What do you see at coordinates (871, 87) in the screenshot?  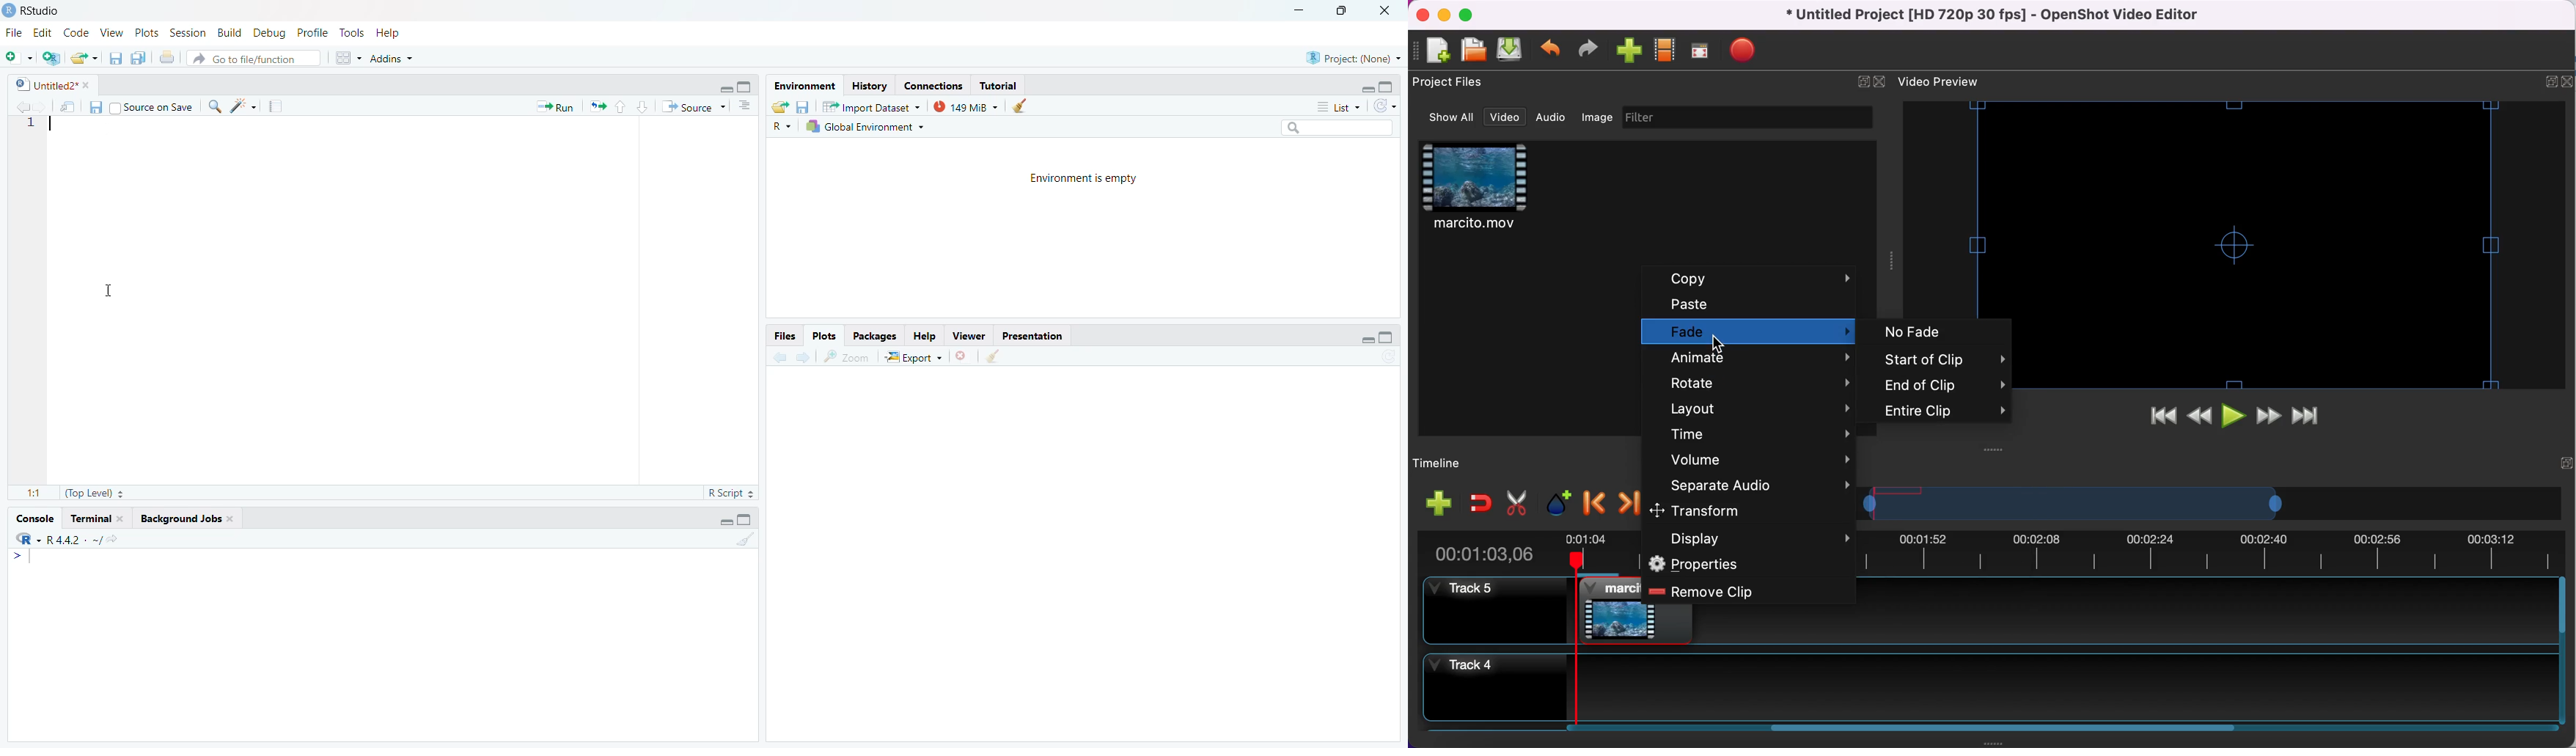 I see `History` at bounding box center [871, 87].